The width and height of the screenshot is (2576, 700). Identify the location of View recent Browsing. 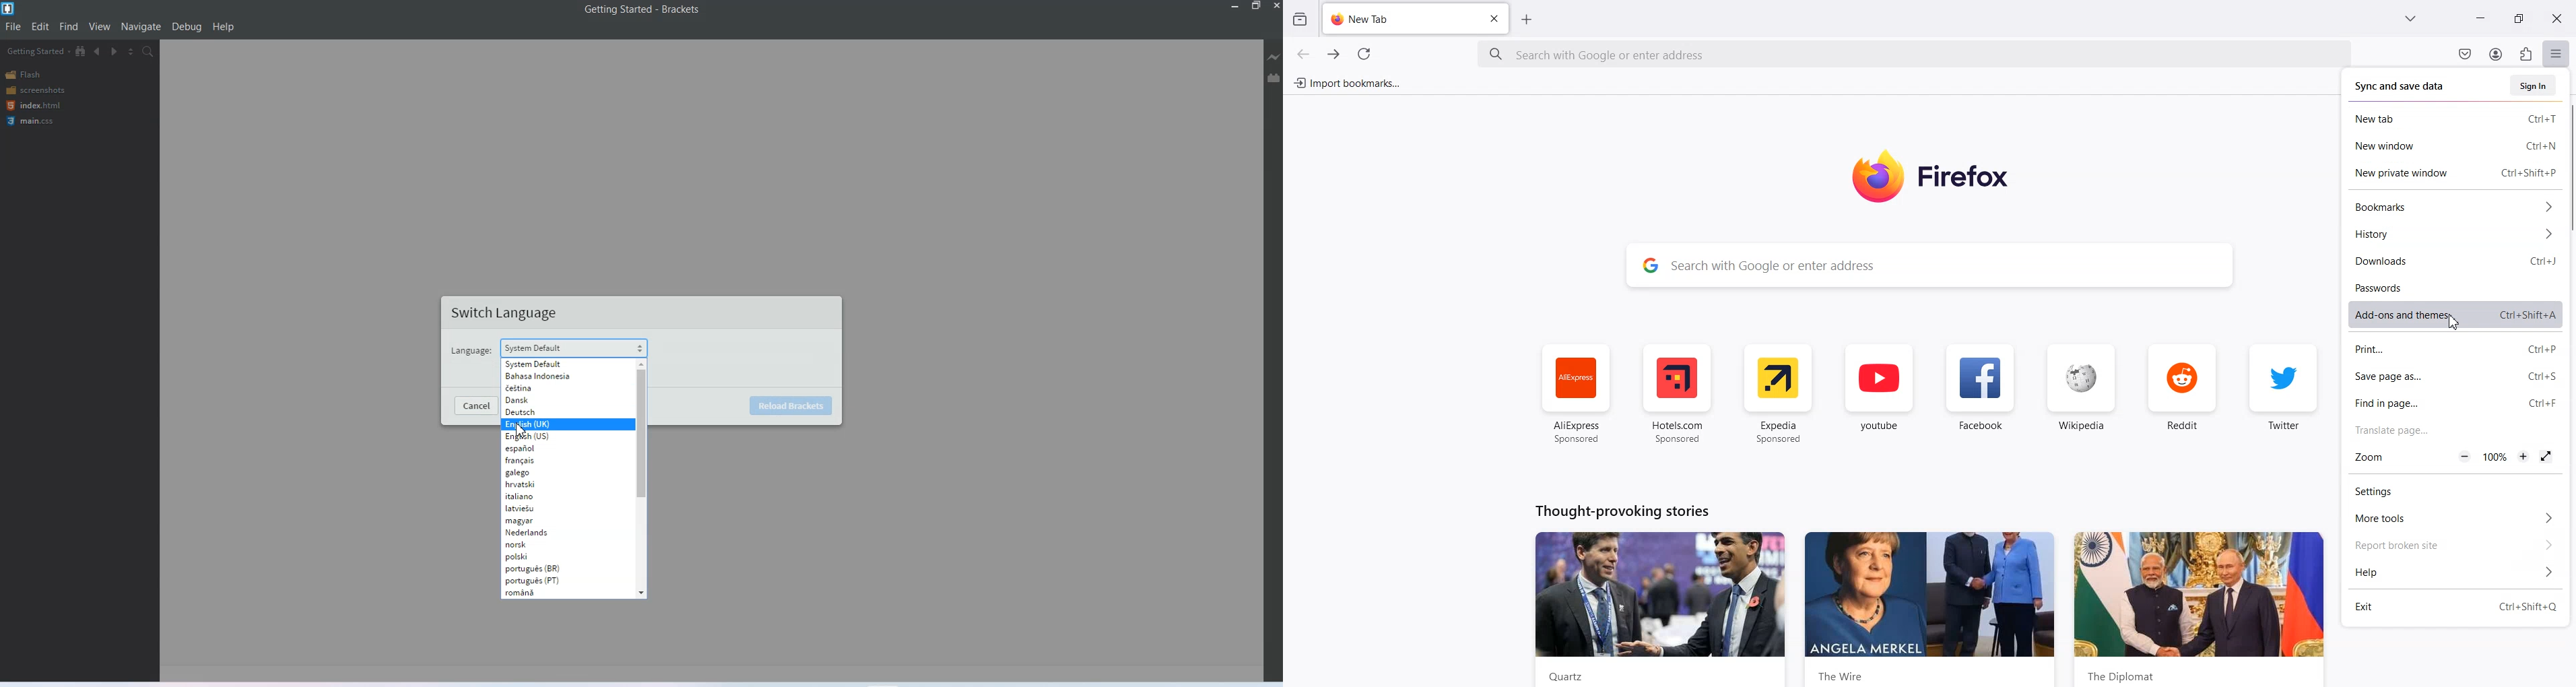
(1300, 20).